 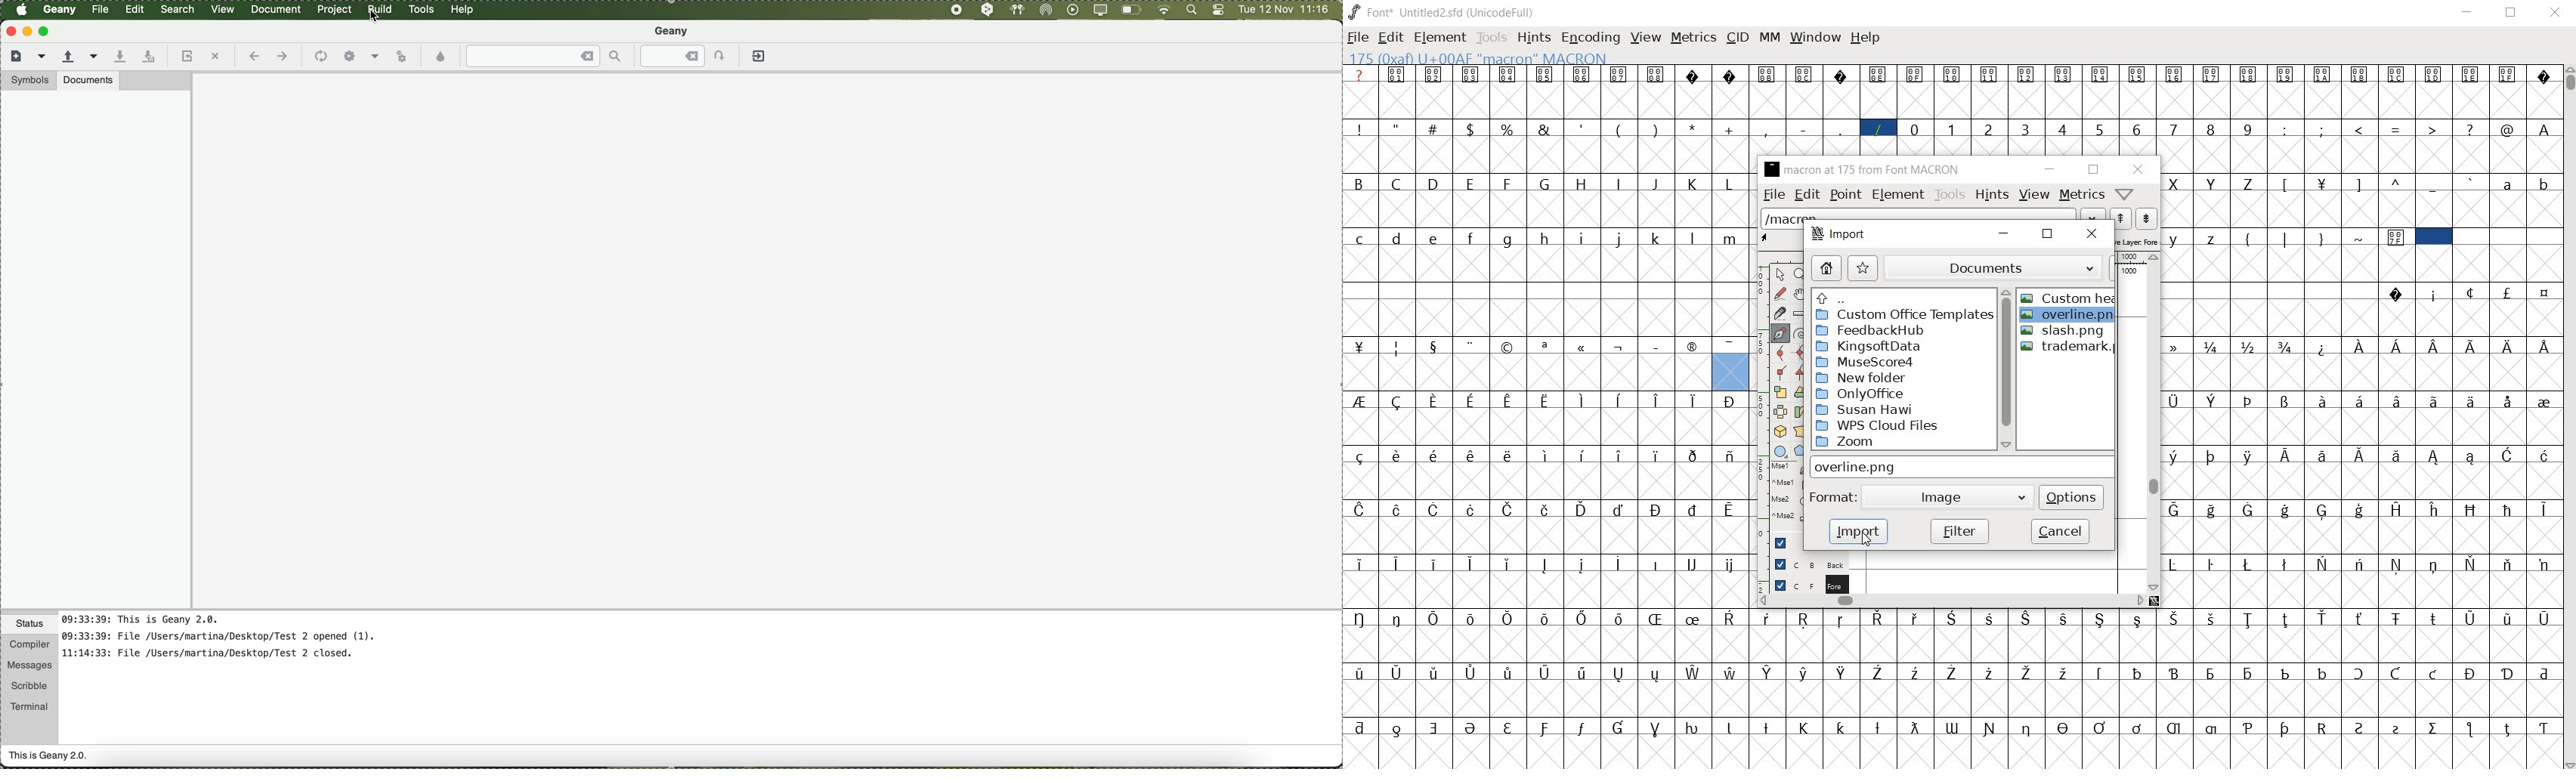 What do you see at coordinates (1844, 196) in the screenshot?
I see `point` at bounding box center [1844, 196].